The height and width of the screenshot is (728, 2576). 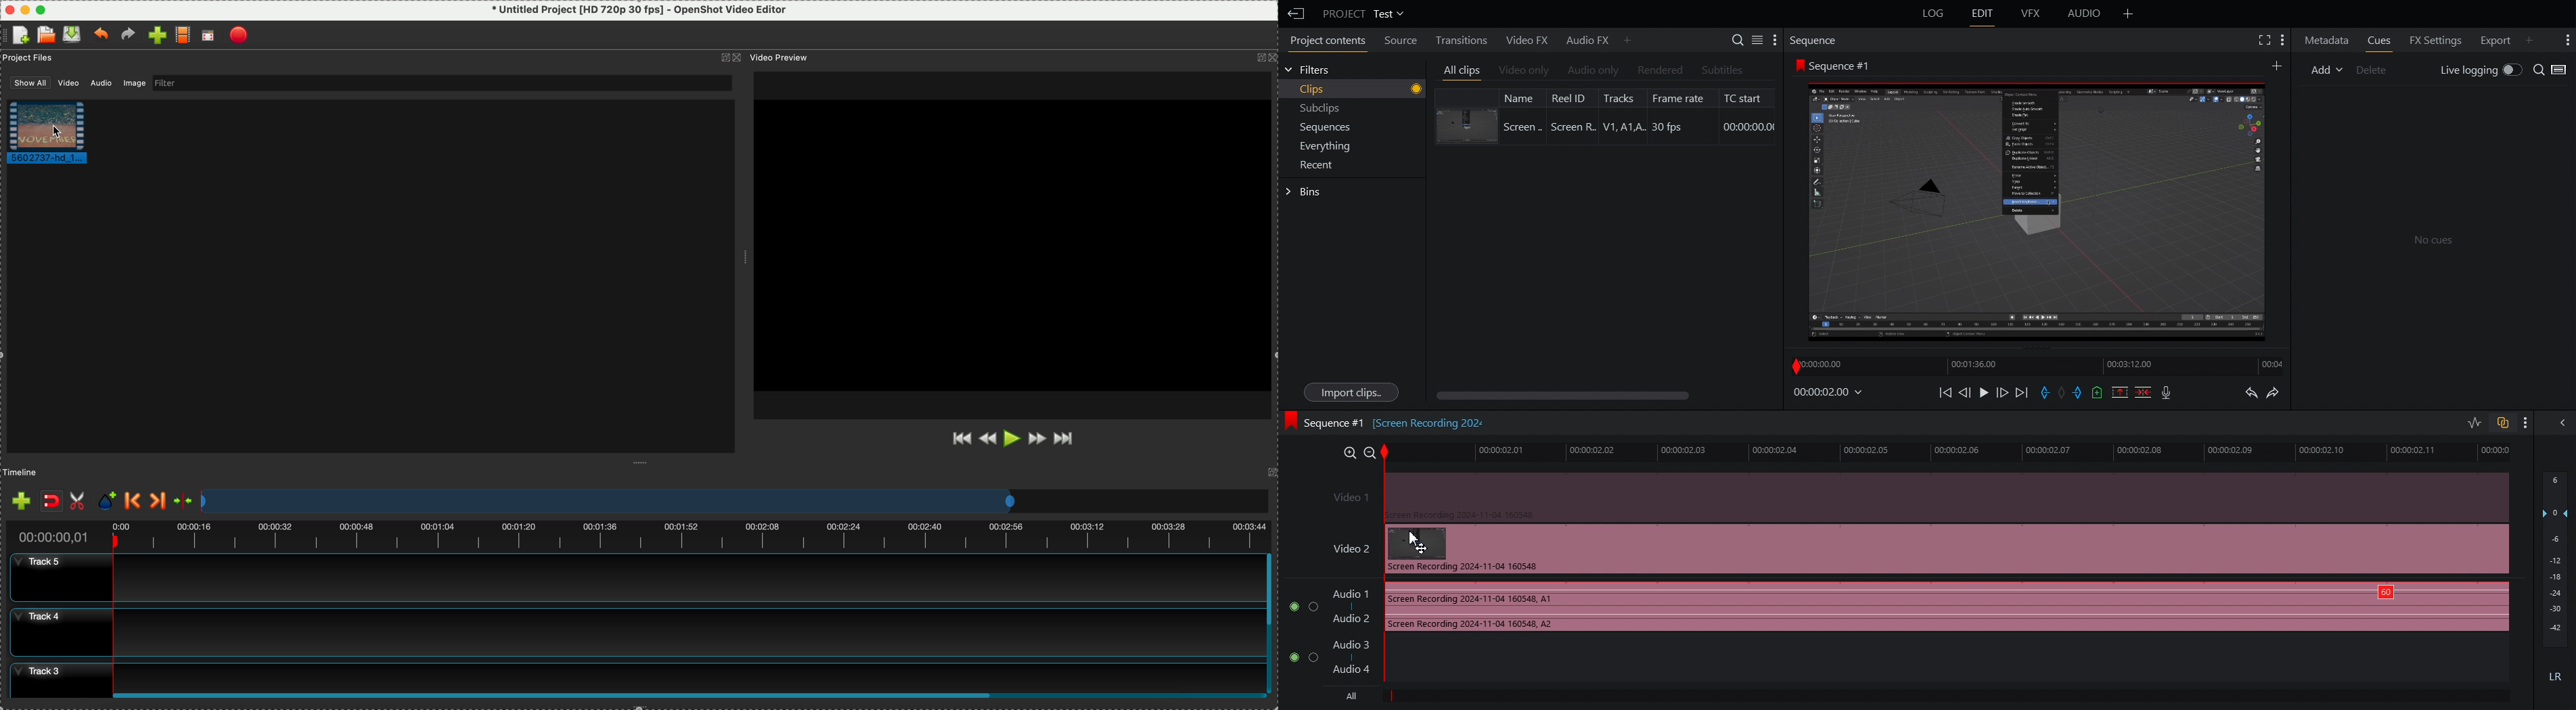 I want to click on Hide, so click(x=2560, y=423).